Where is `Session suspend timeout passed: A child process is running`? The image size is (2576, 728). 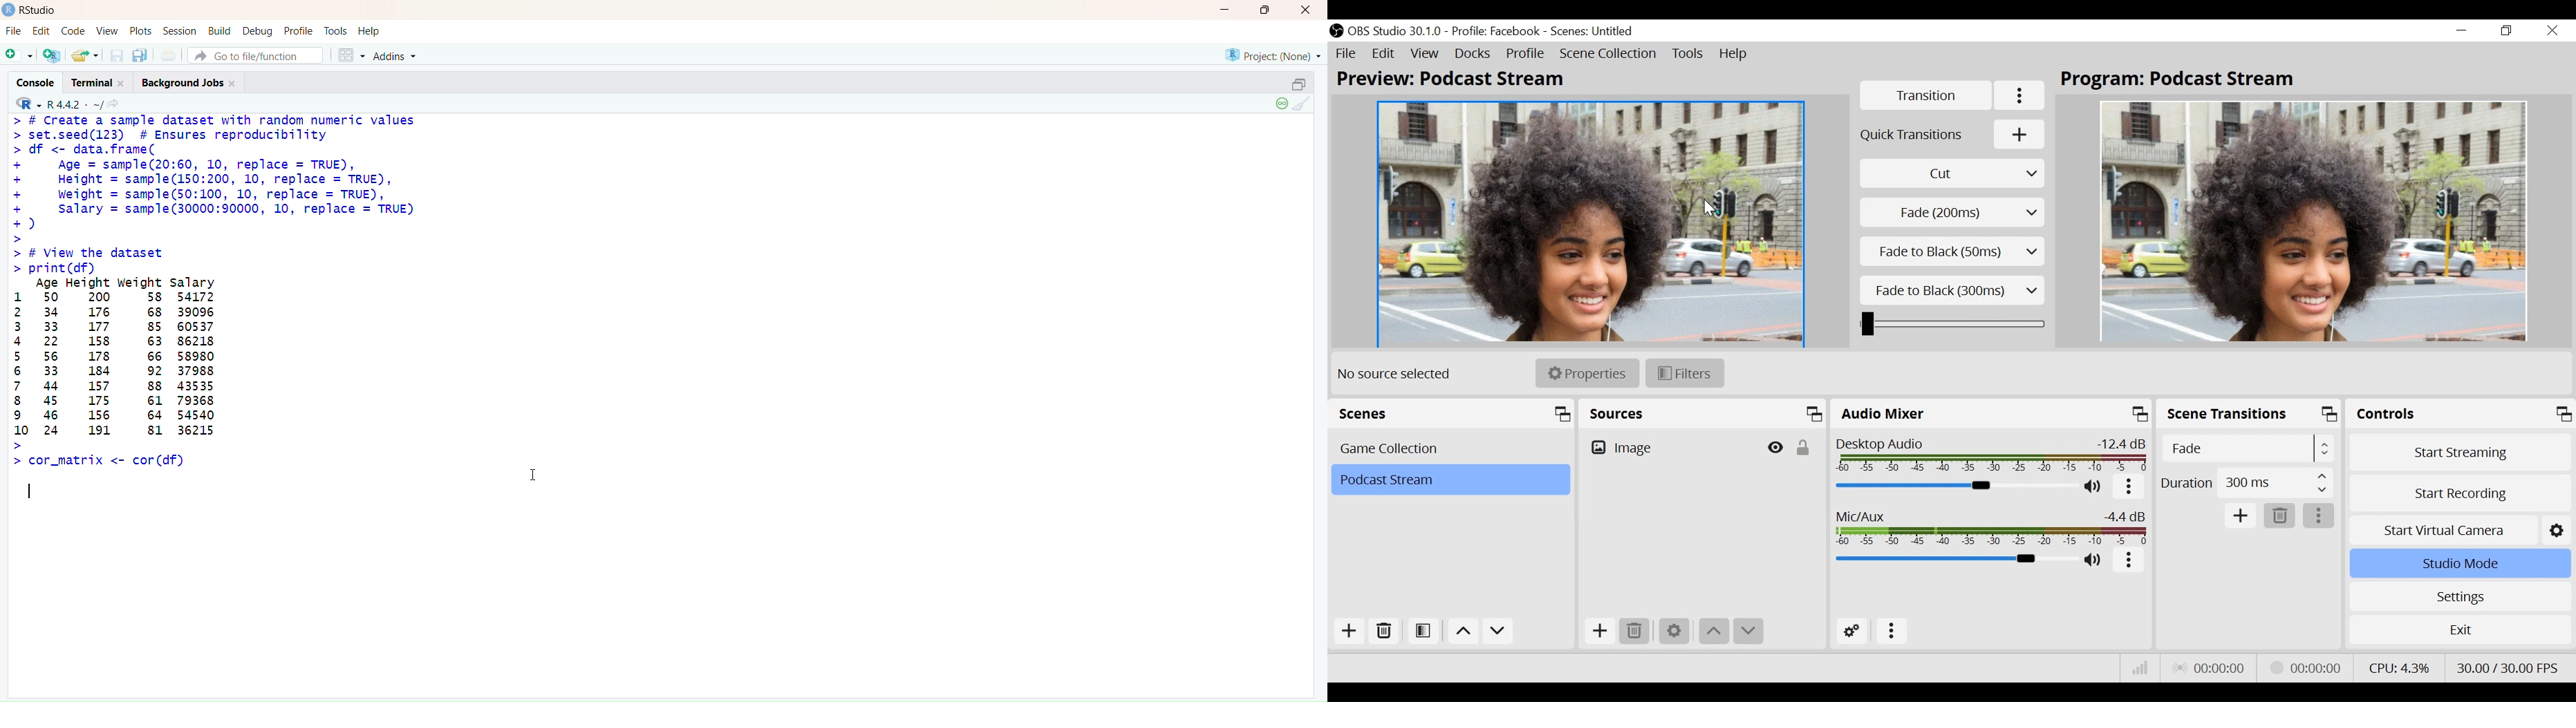 Session suspend timeout passed: A child process is running is located at coordinates (1280, 104).